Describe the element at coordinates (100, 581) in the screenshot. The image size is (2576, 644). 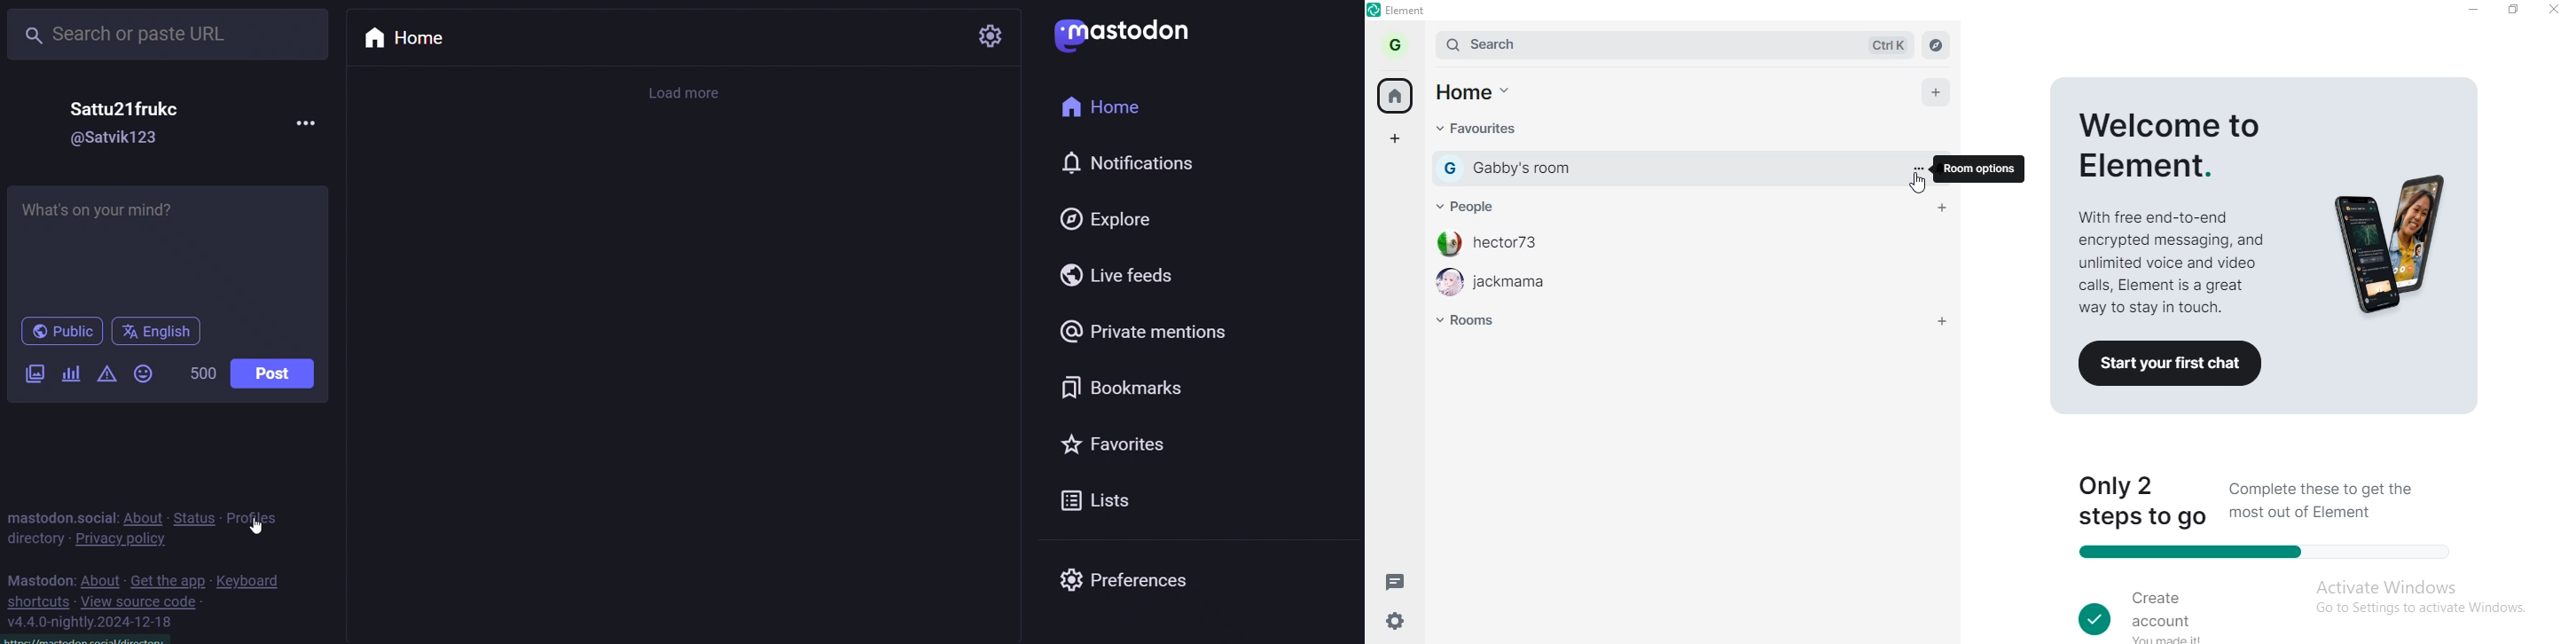
I see `about` at that location.